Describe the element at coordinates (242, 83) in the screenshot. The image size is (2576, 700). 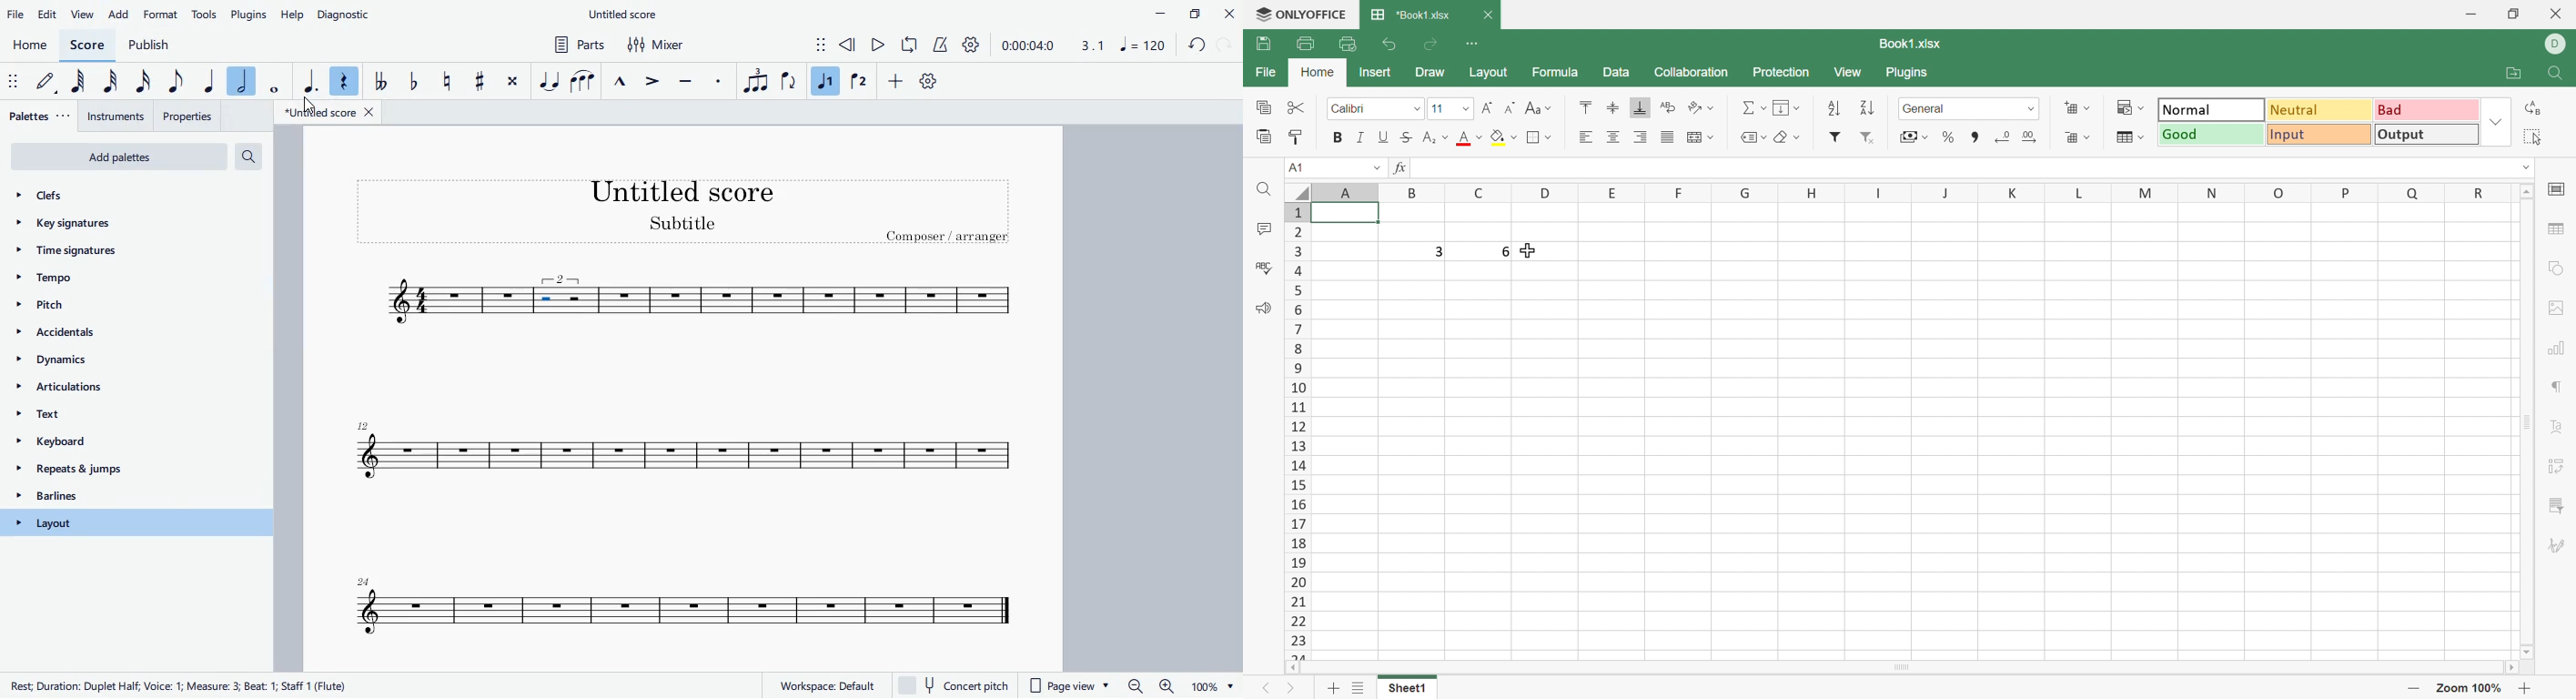
I see `half note` at that location.